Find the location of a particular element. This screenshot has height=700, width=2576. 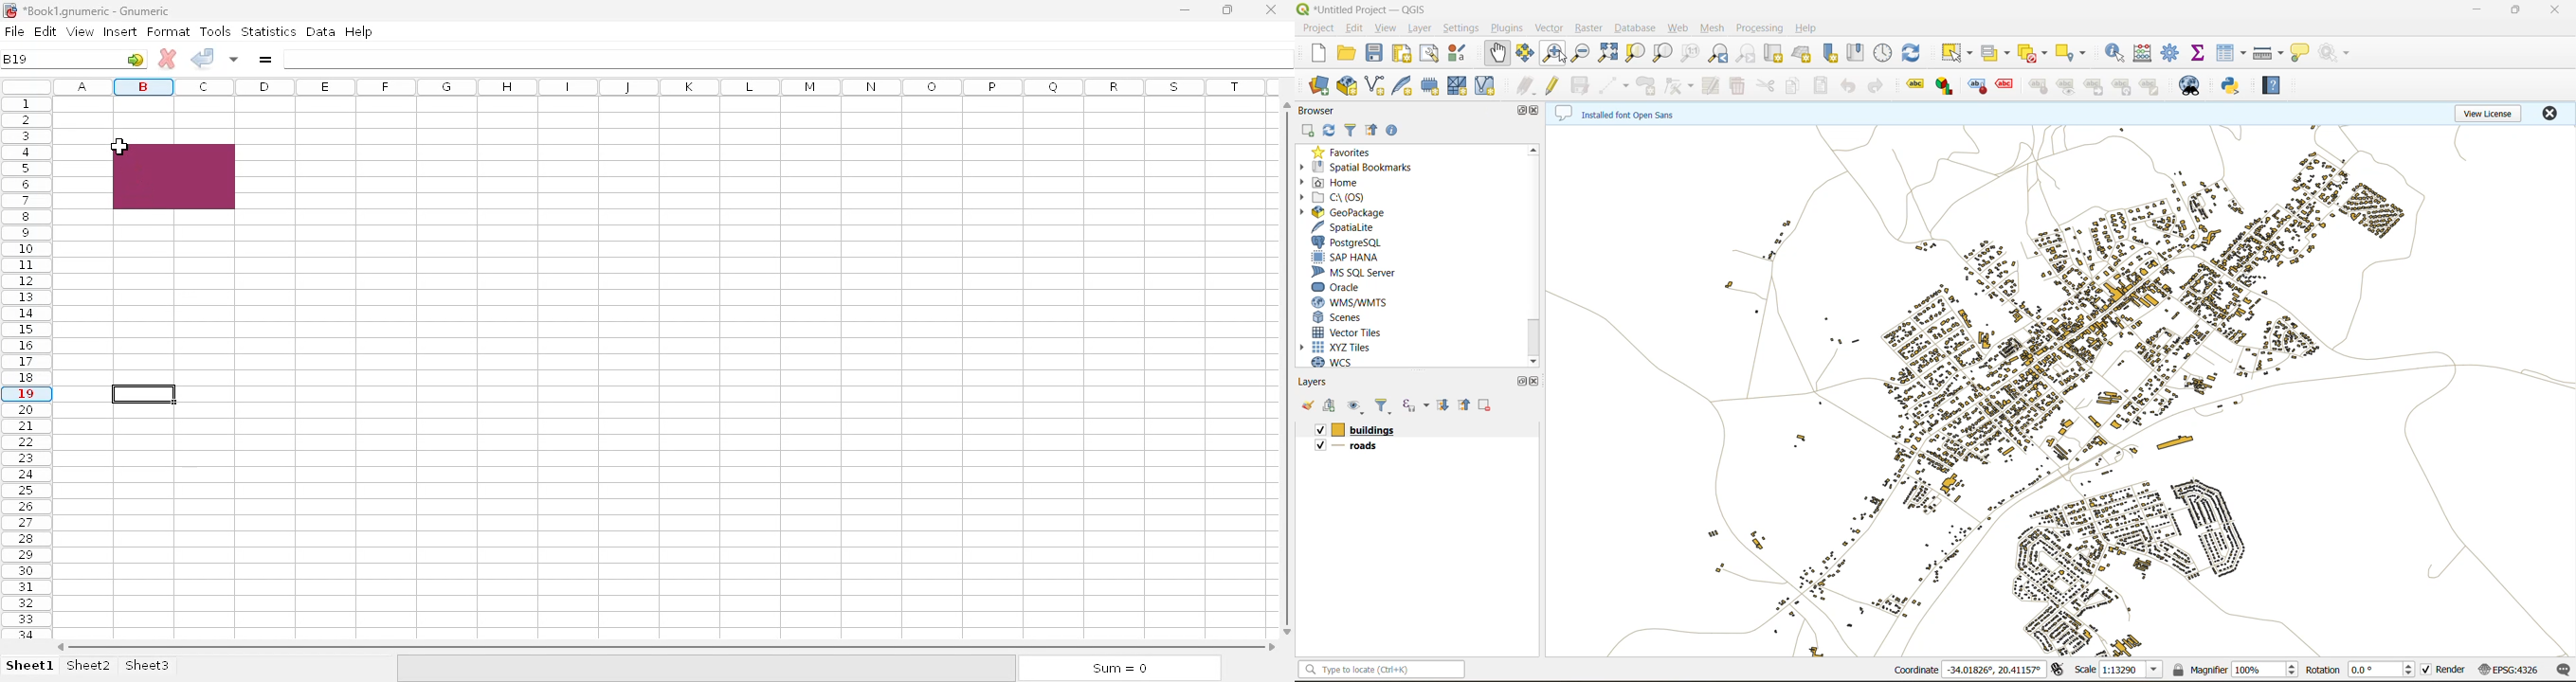

Edit Label is located at coordinates (2151, 87).